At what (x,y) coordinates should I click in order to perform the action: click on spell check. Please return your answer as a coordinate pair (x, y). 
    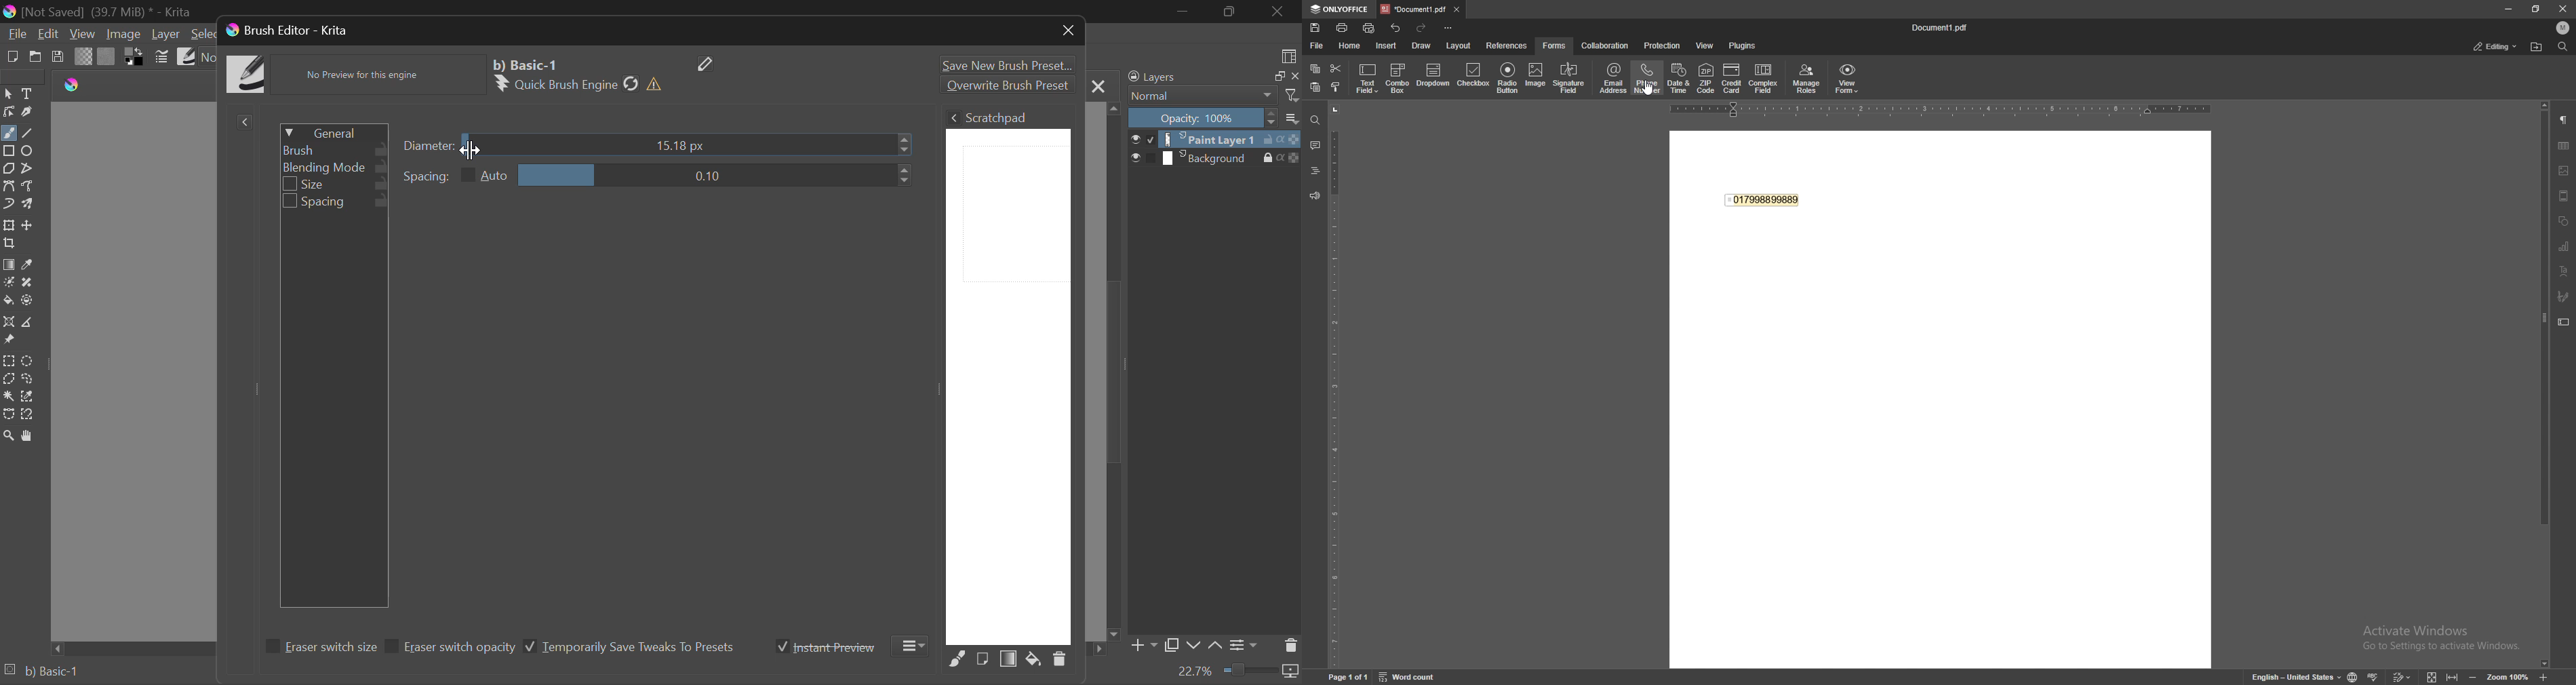
    Looking at the image, I should click on (2375, 676).